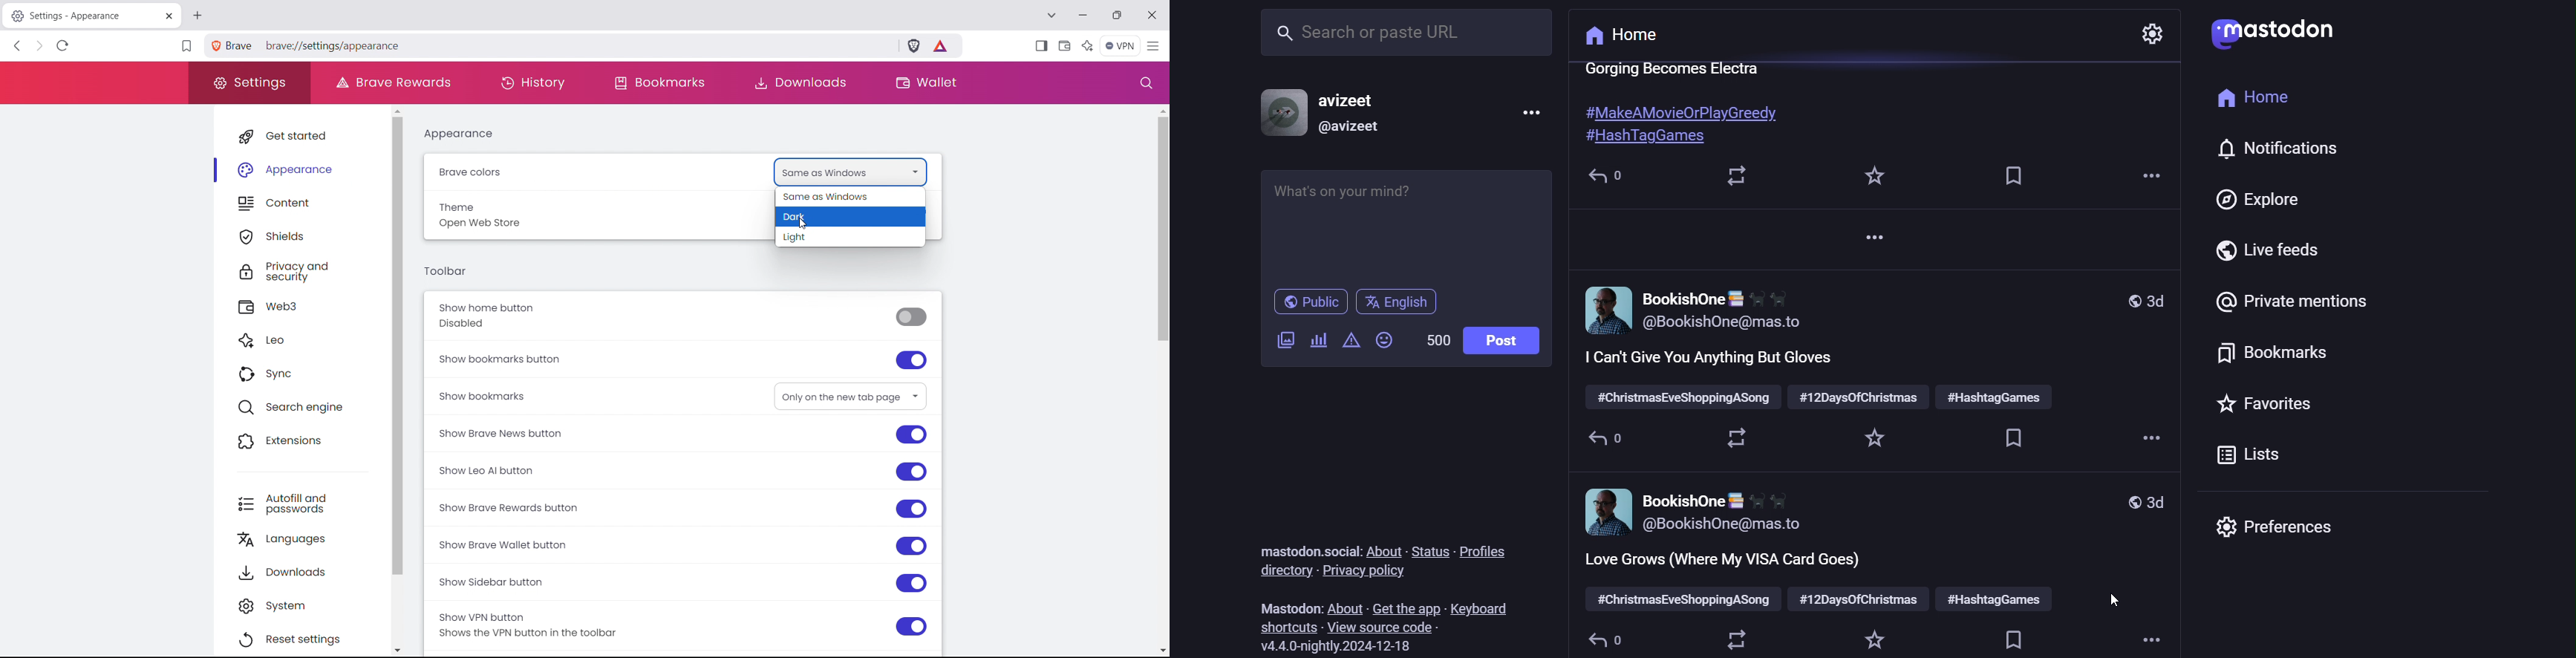  Describe the element at coordinates (1646, 137) in the screenshot. I see `#HashlagGames` at that location.